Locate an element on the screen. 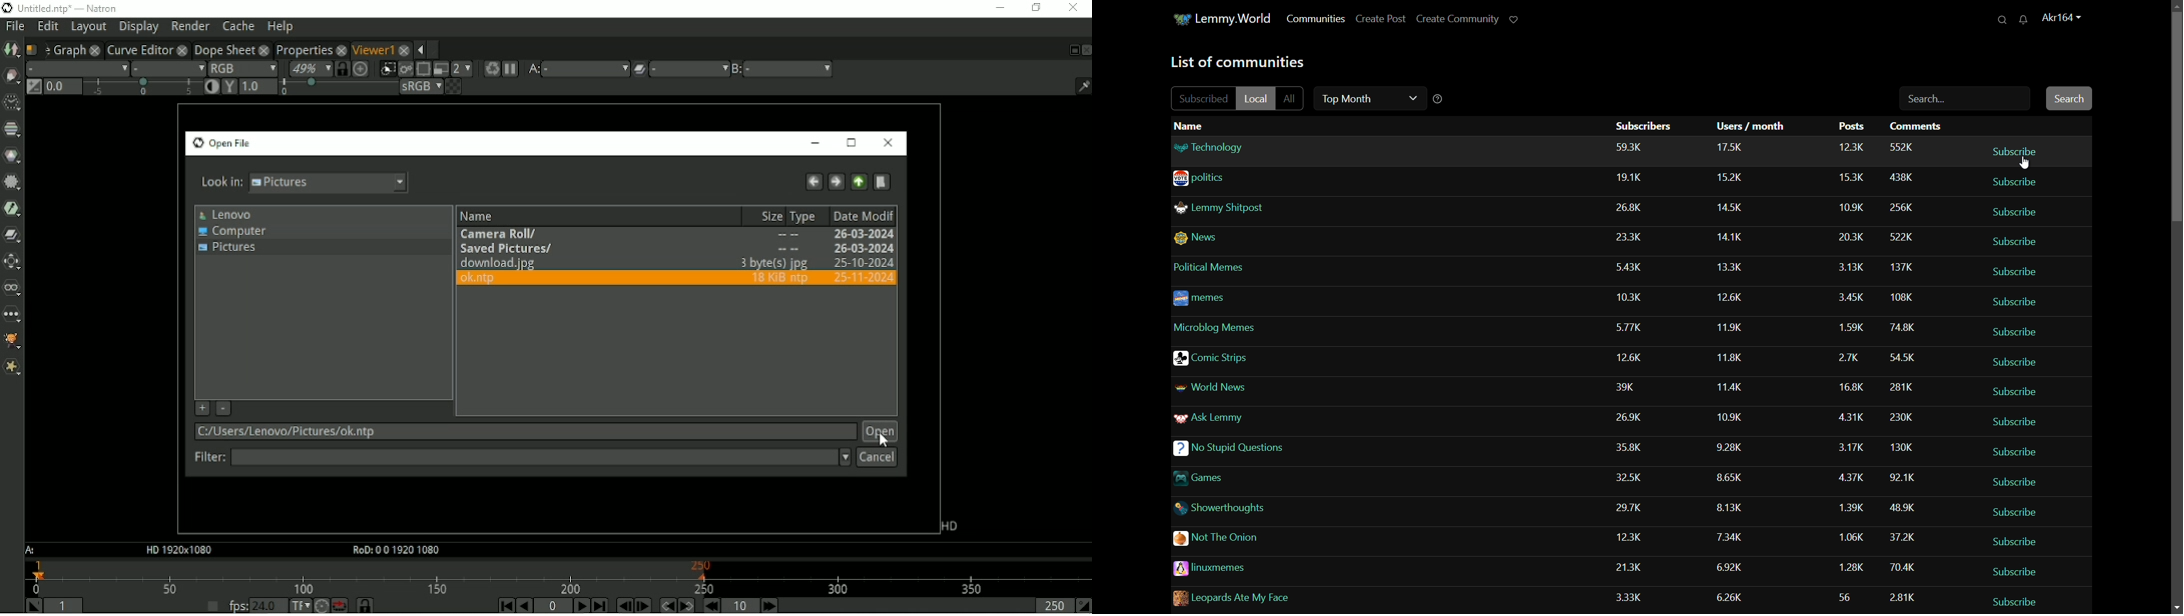 The width and height of the screenshot is (2184, 616).  is located at coordinates (1296, 509).